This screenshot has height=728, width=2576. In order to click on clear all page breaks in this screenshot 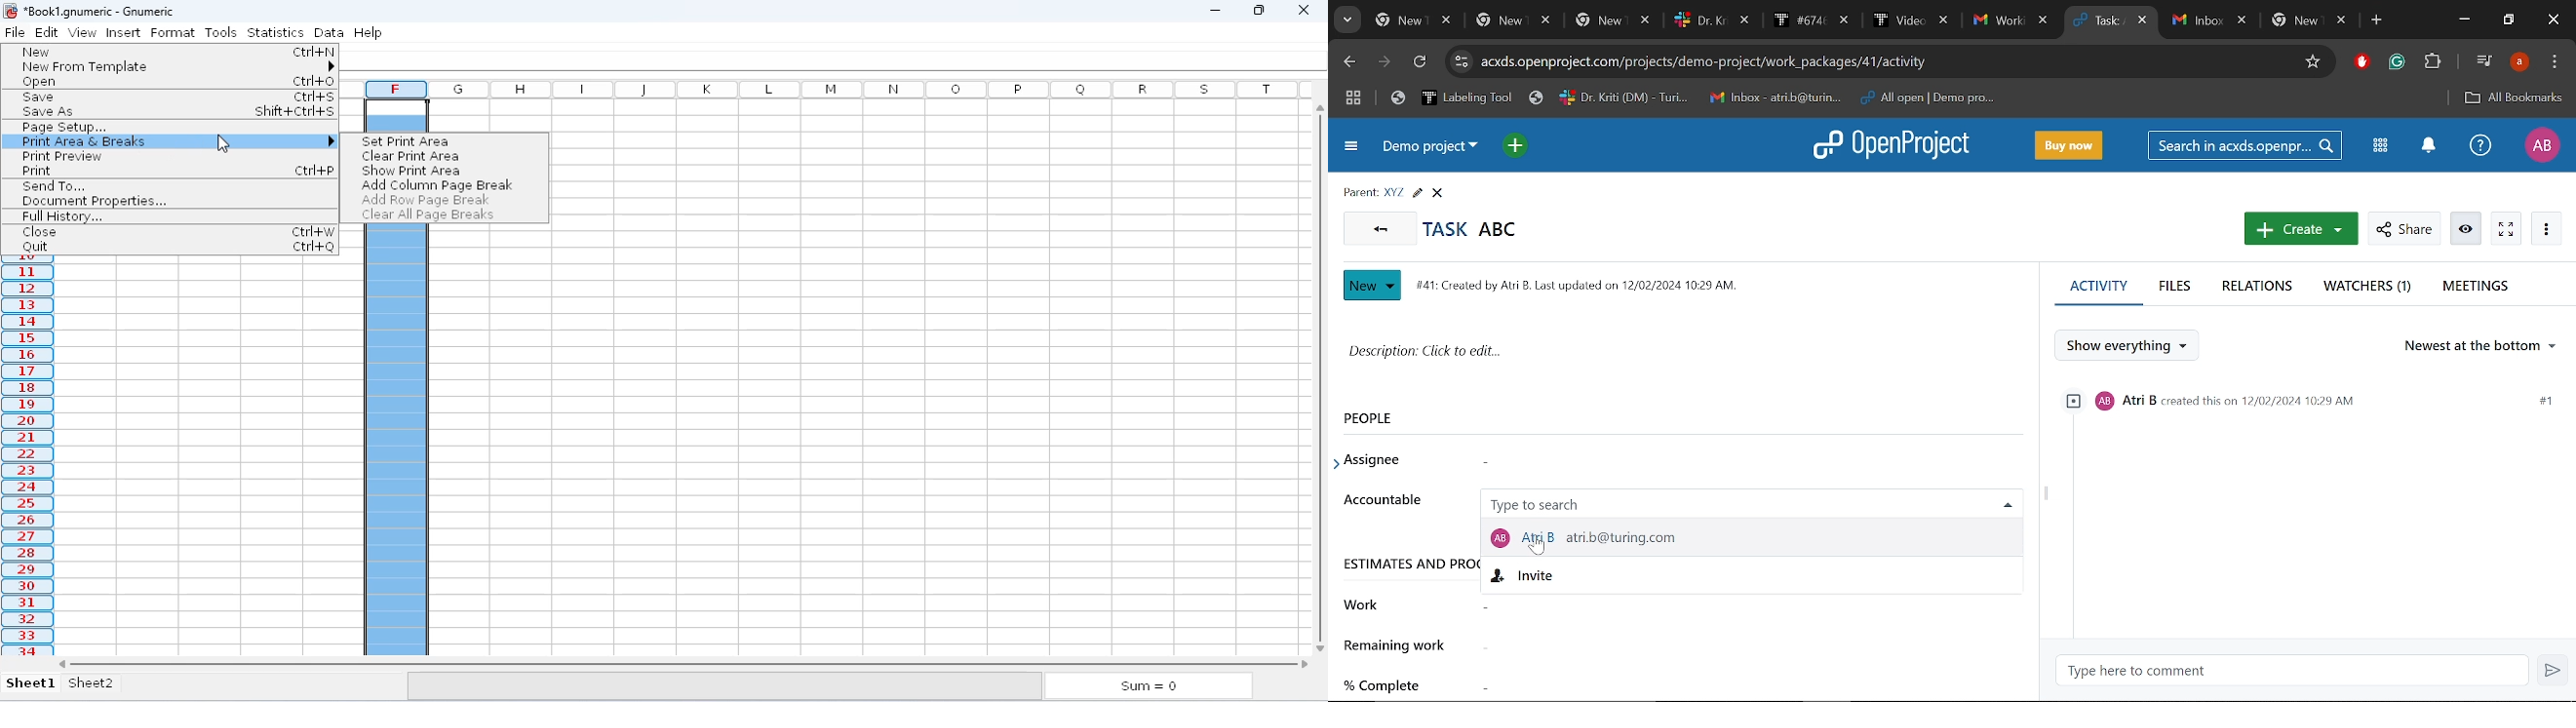, I will do `click(428, 216)`.